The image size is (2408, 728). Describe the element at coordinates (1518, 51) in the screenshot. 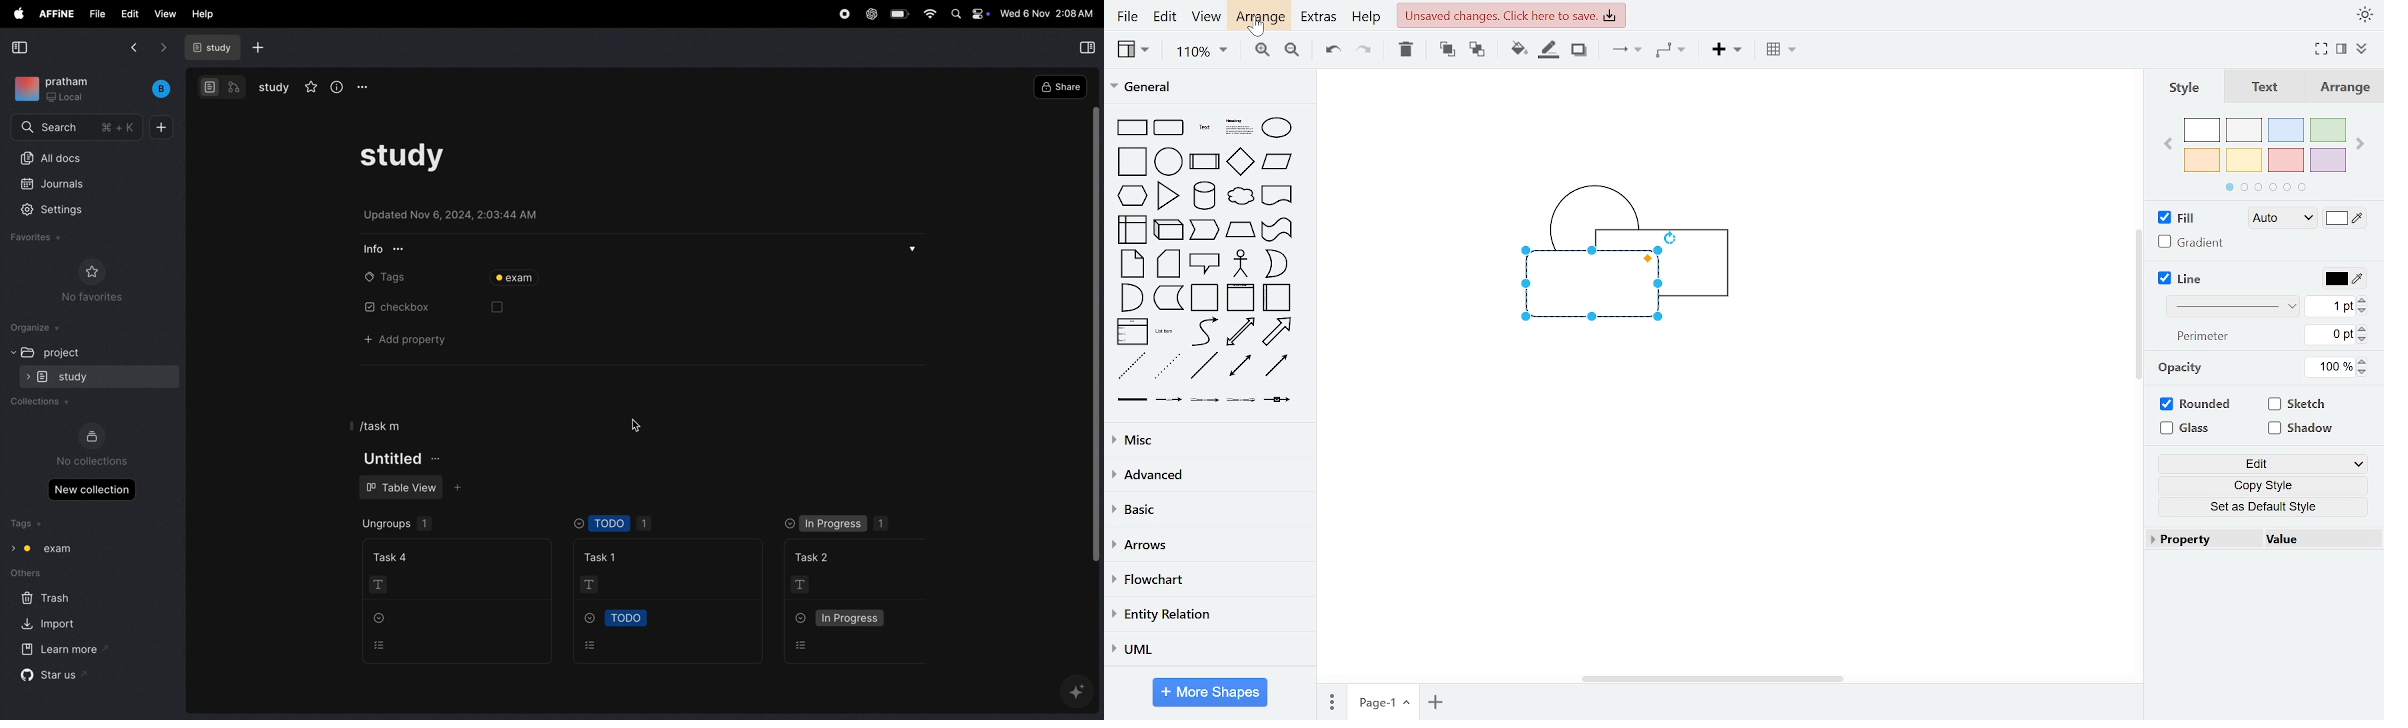

I see `fill color` at that location.